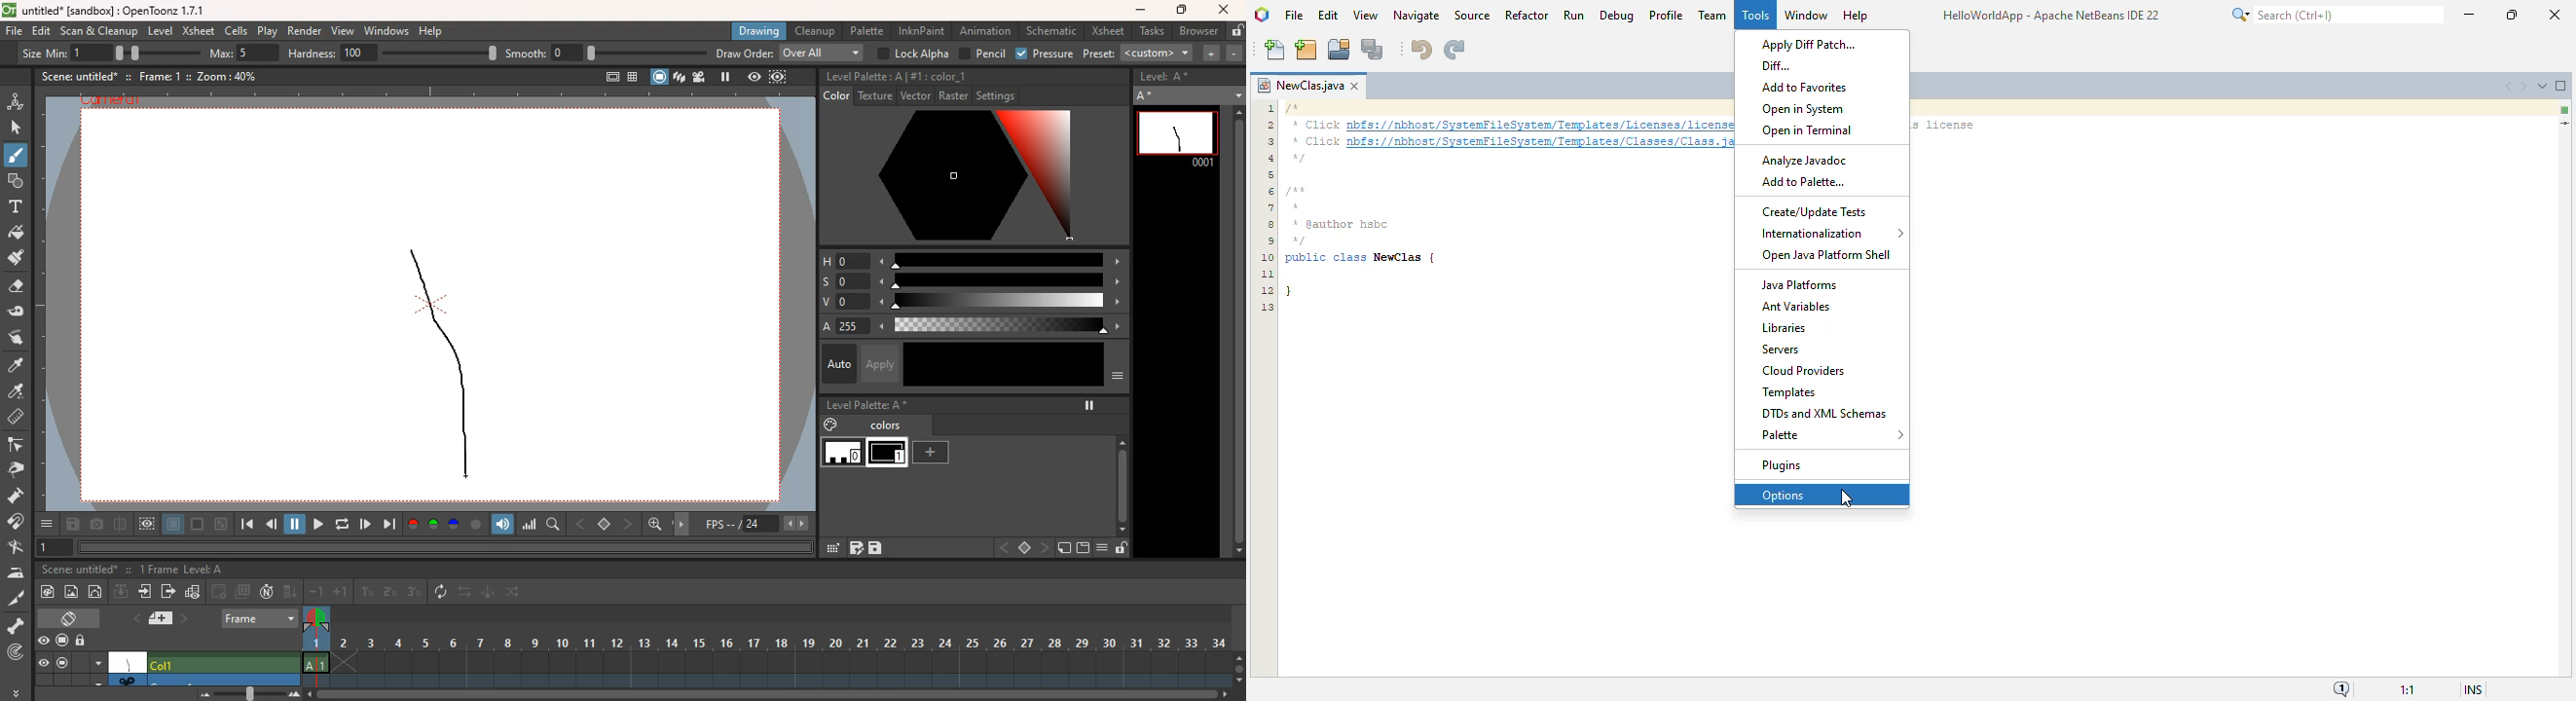 The height and width of the screenshot is (728, 2576). What do you see at coordinates (1118, 477) in the screenshot?
I see `scroll` at bounding box center [1118, 477].